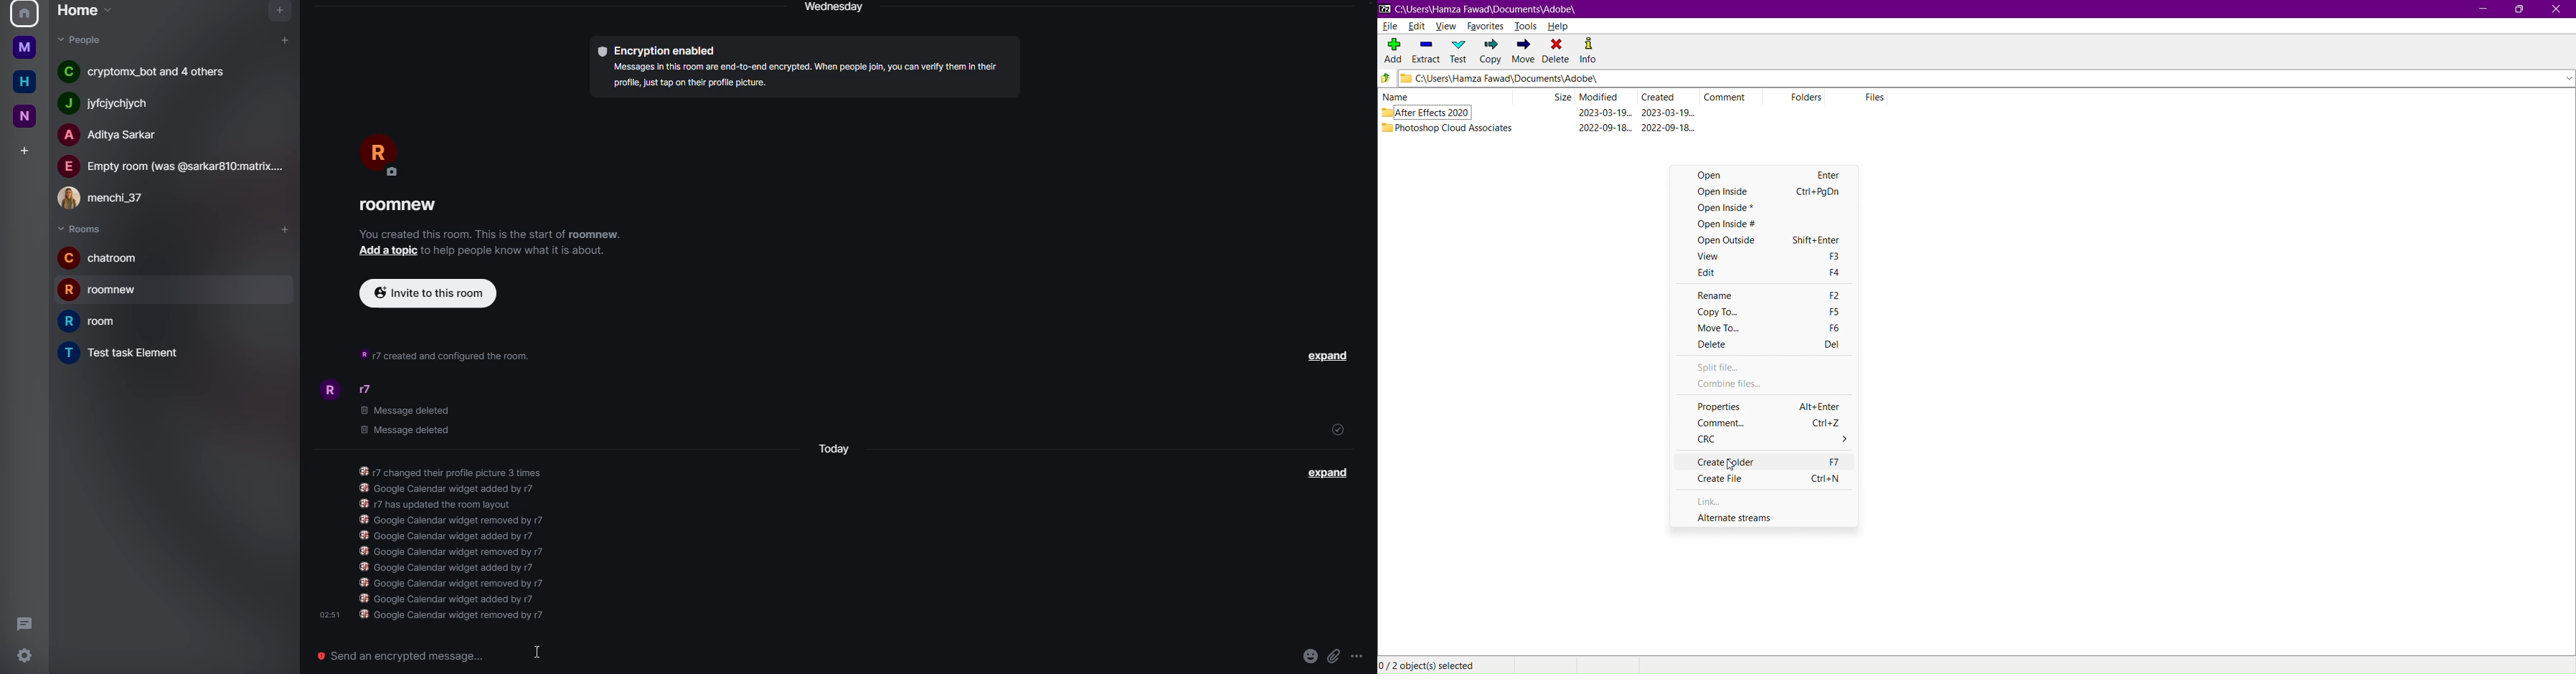 The image size is (2576, 700). I want to click on add, so click(389, 251).